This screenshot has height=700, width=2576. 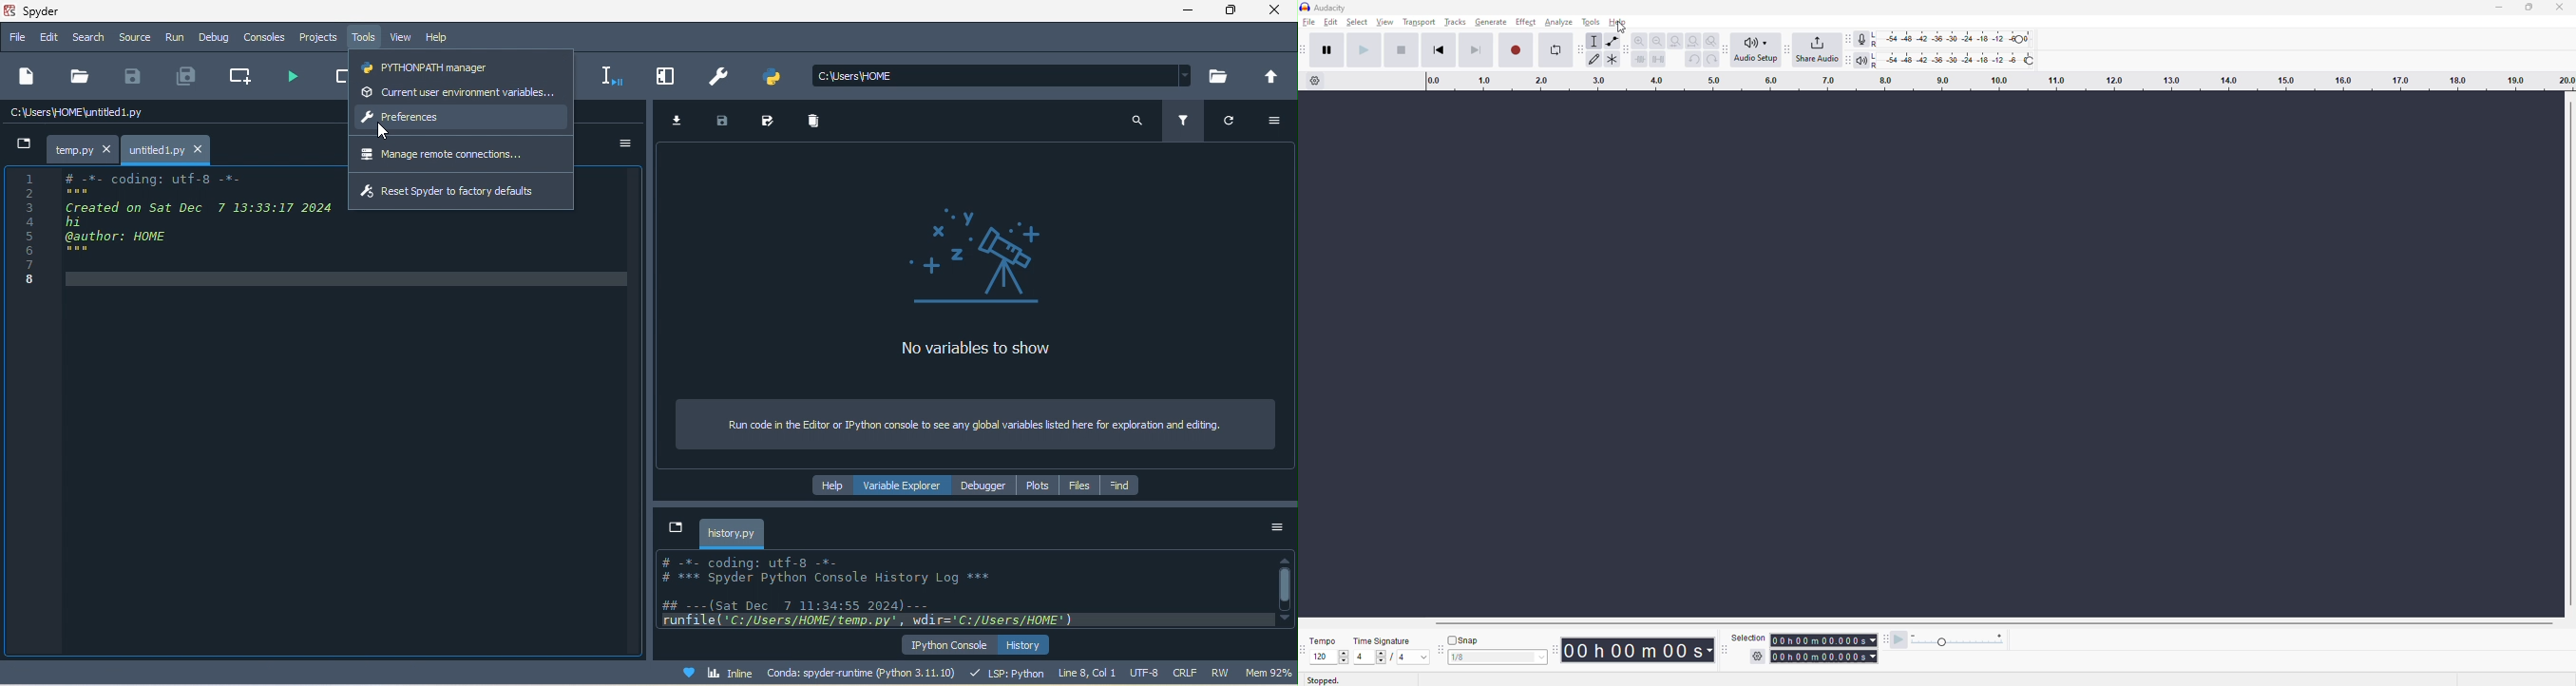 What do you see at coordinates (1558, 23) in the screenshot?
I see `analyze` at bounding box center [1558, 23].